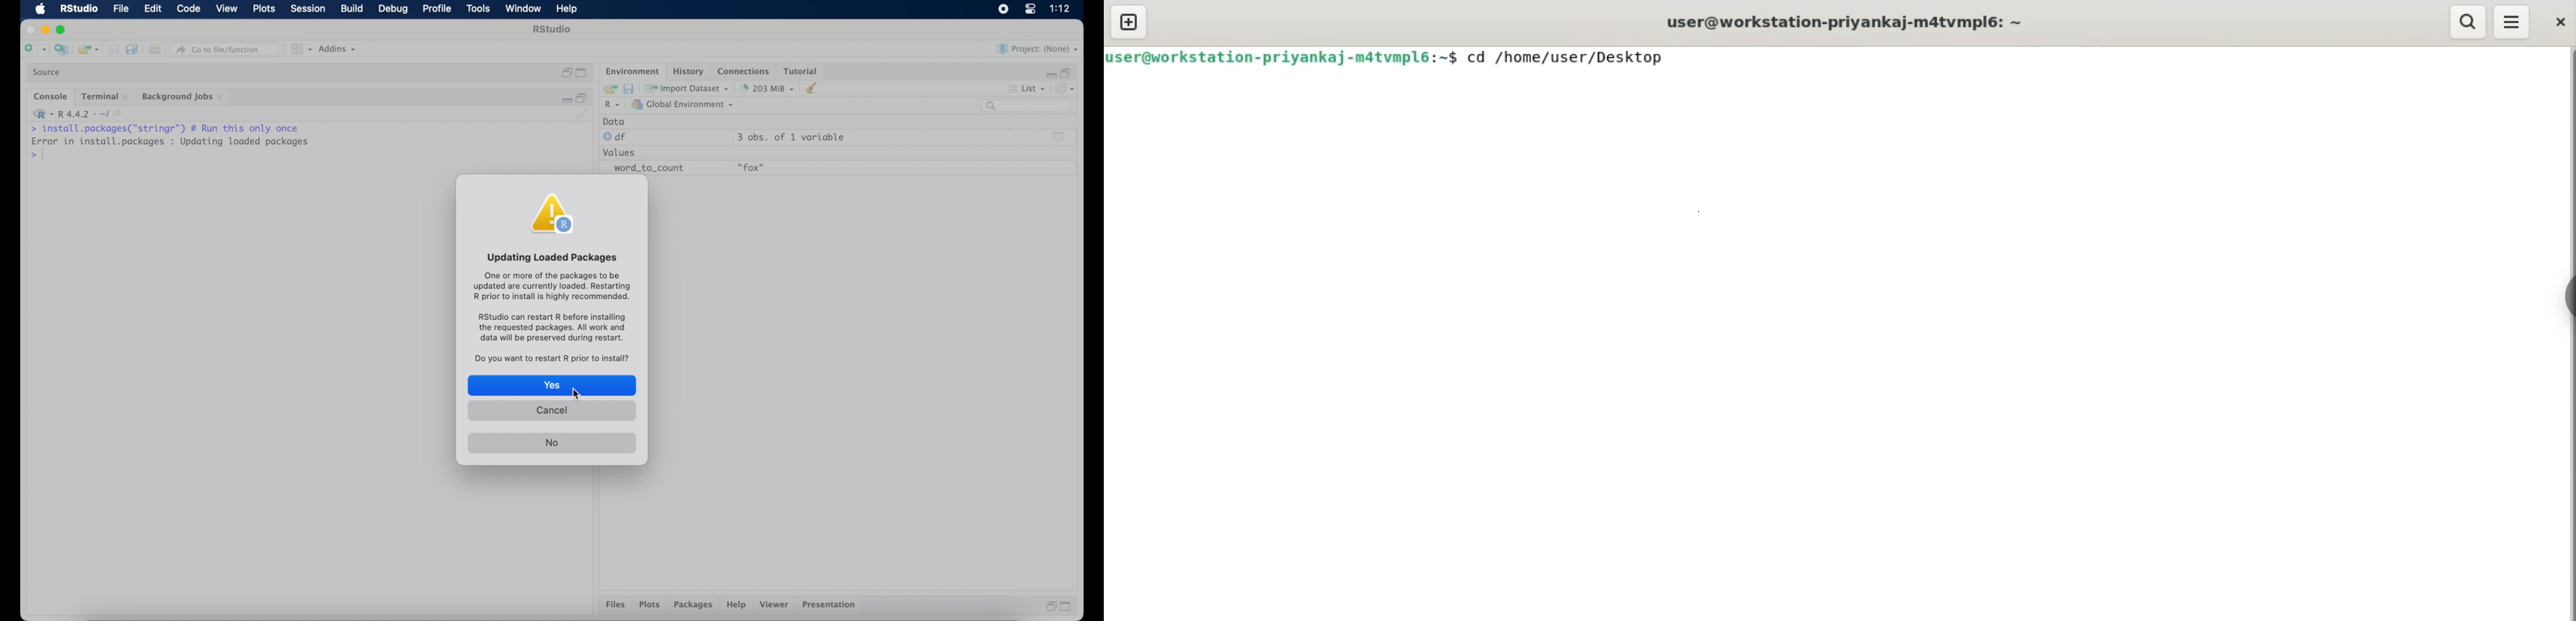 The width and height of the screenshot is (2576, 644). What do you see at coordinates (300, 49) in the screenshot?
I see `view in pane` at bounding box center [300, 49].